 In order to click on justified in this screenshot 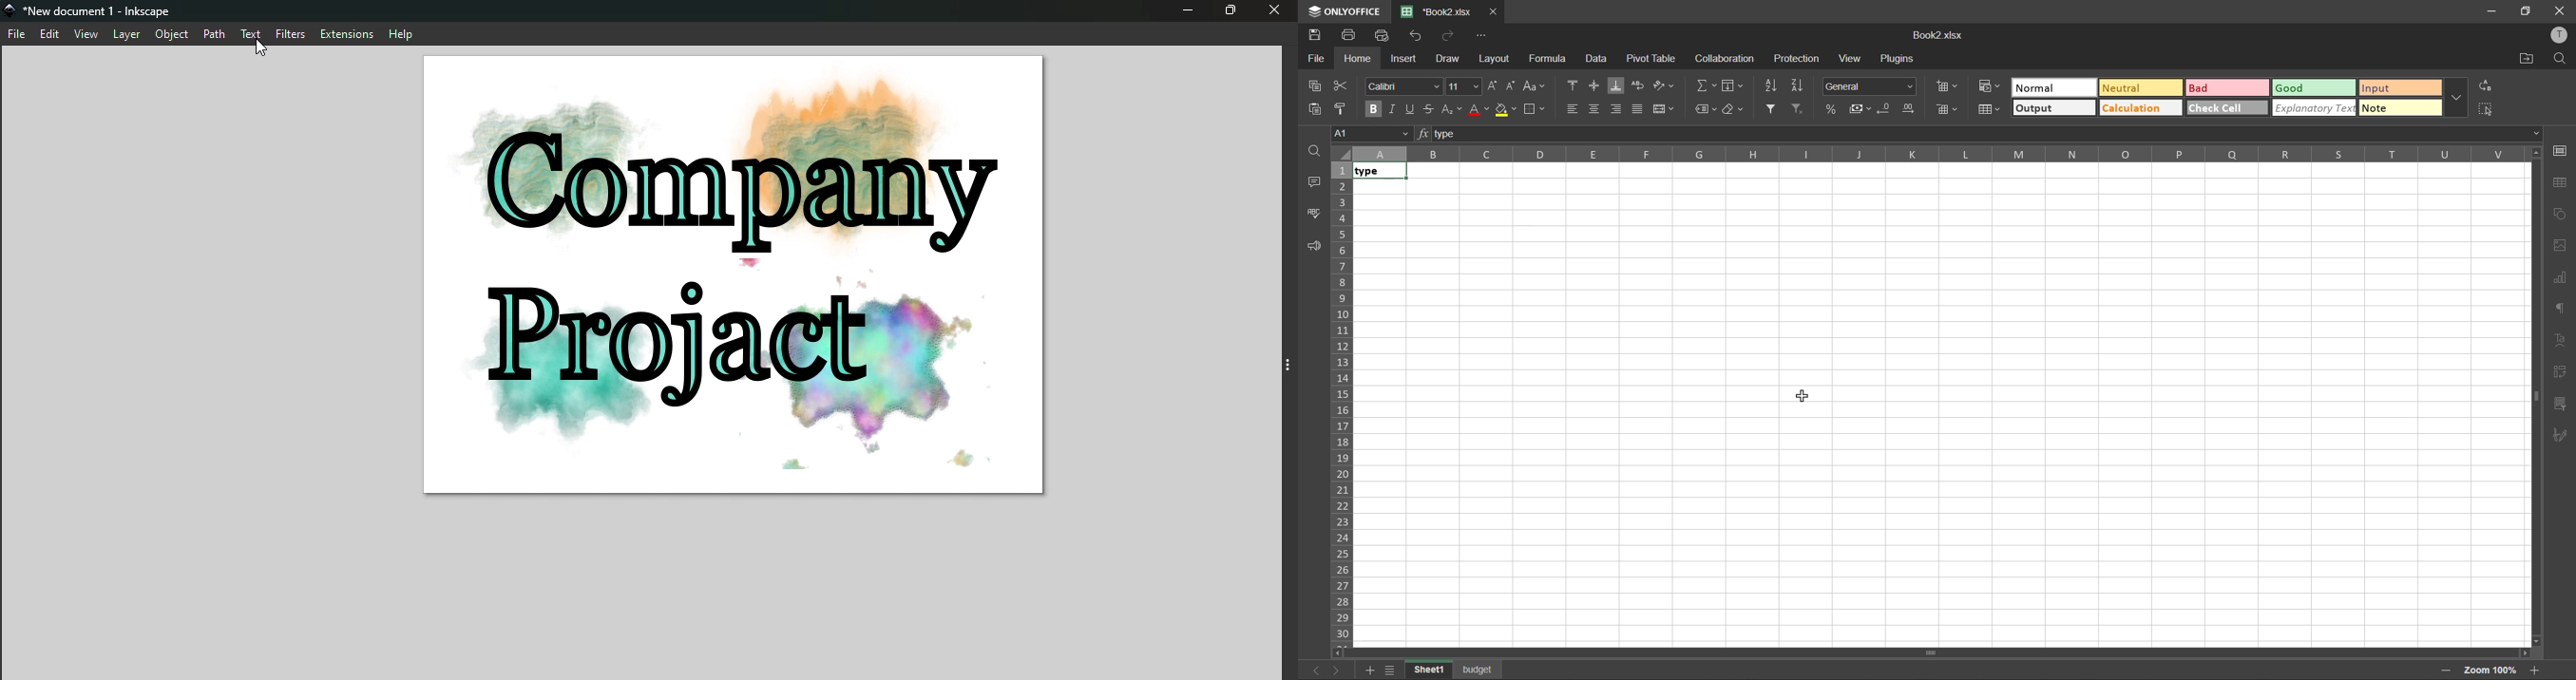, I will do `click(1639, 108)`.